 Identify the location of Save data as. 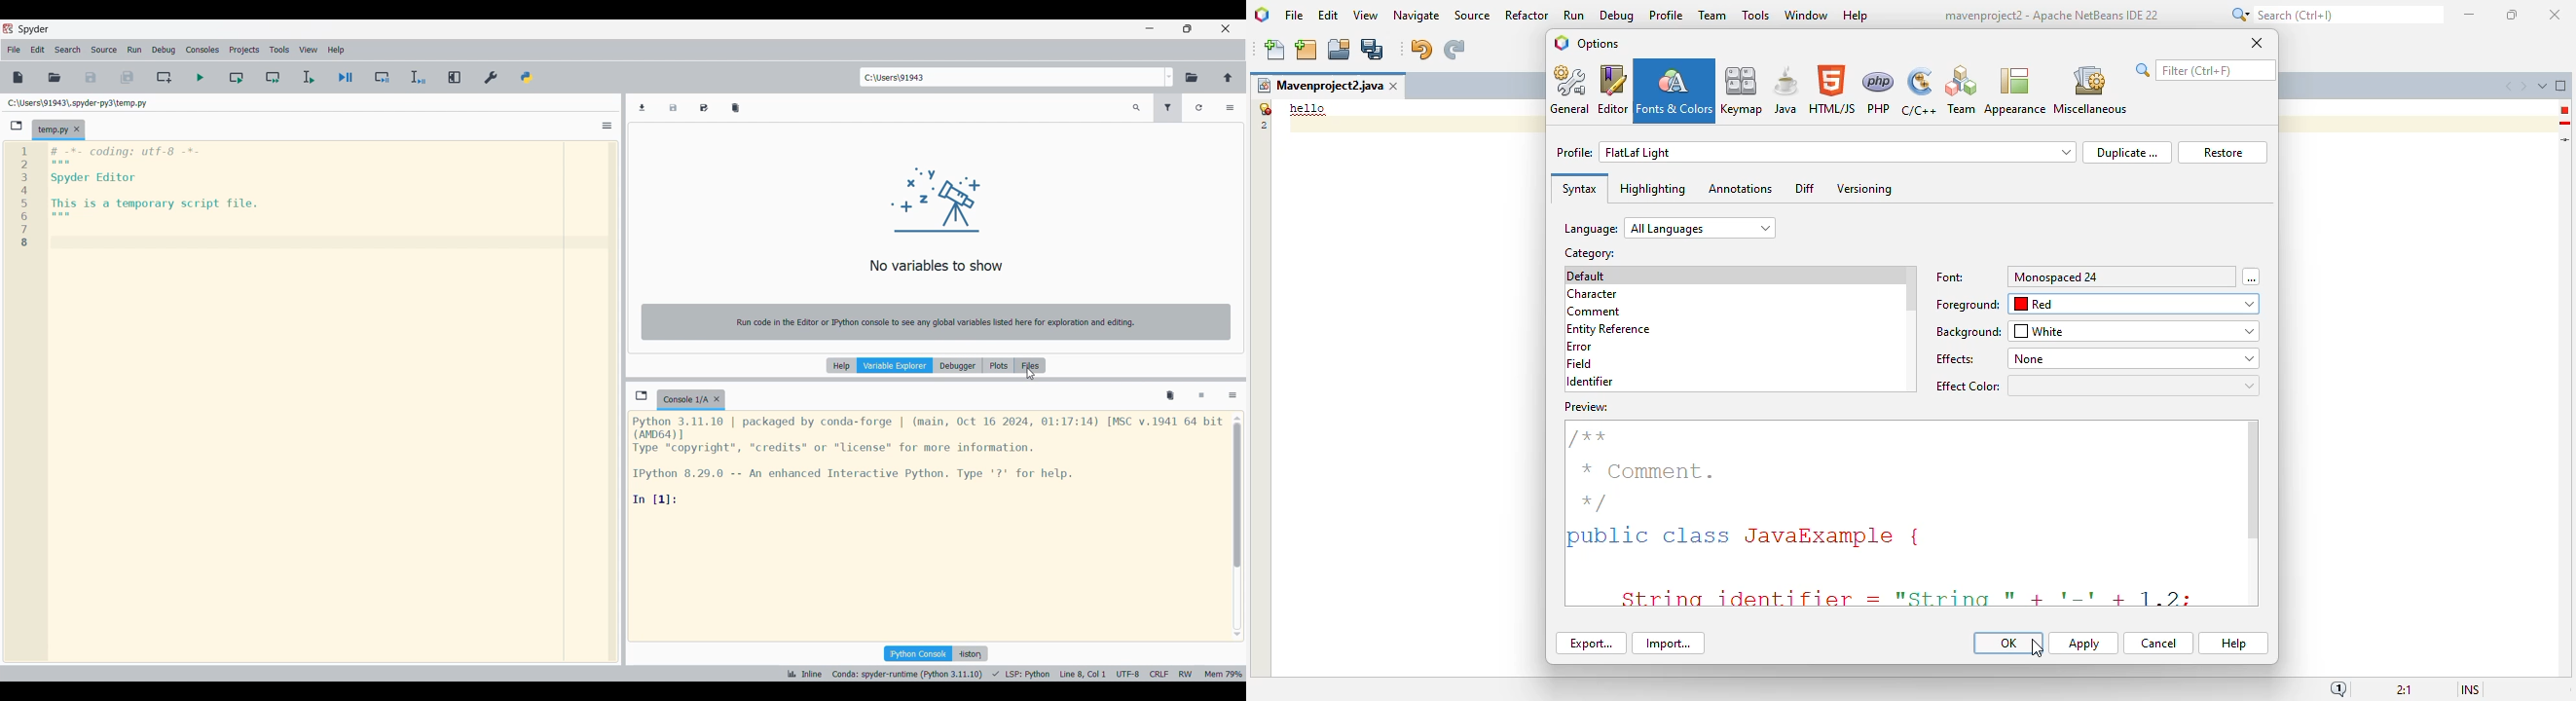
(704, 108).